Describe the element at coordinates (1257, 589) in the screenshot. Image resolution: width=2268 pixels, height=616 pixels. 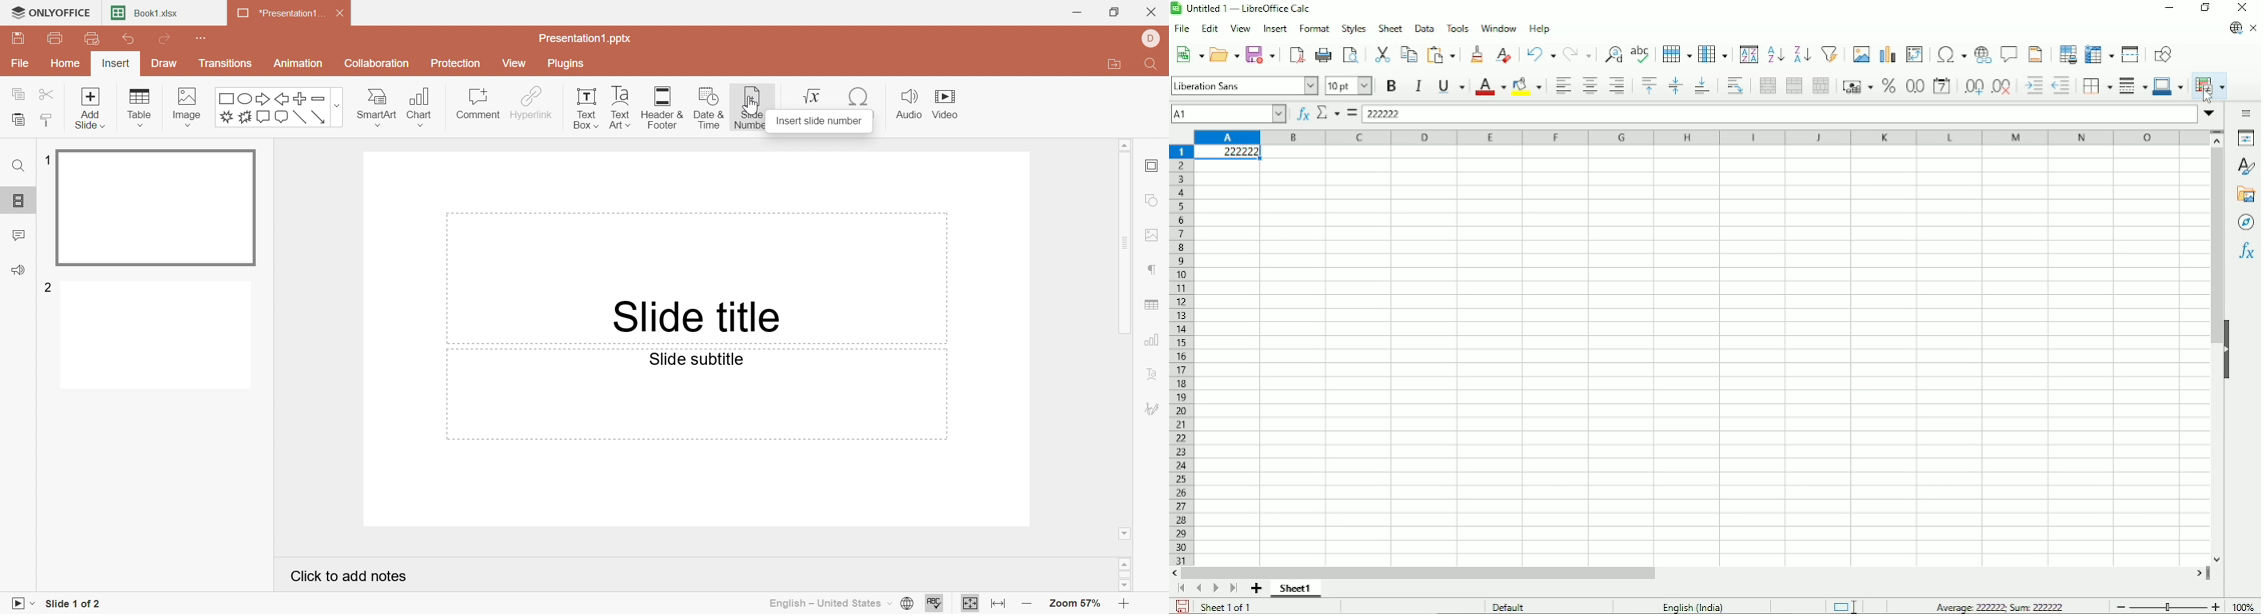
I see `Add sheet` at that location.